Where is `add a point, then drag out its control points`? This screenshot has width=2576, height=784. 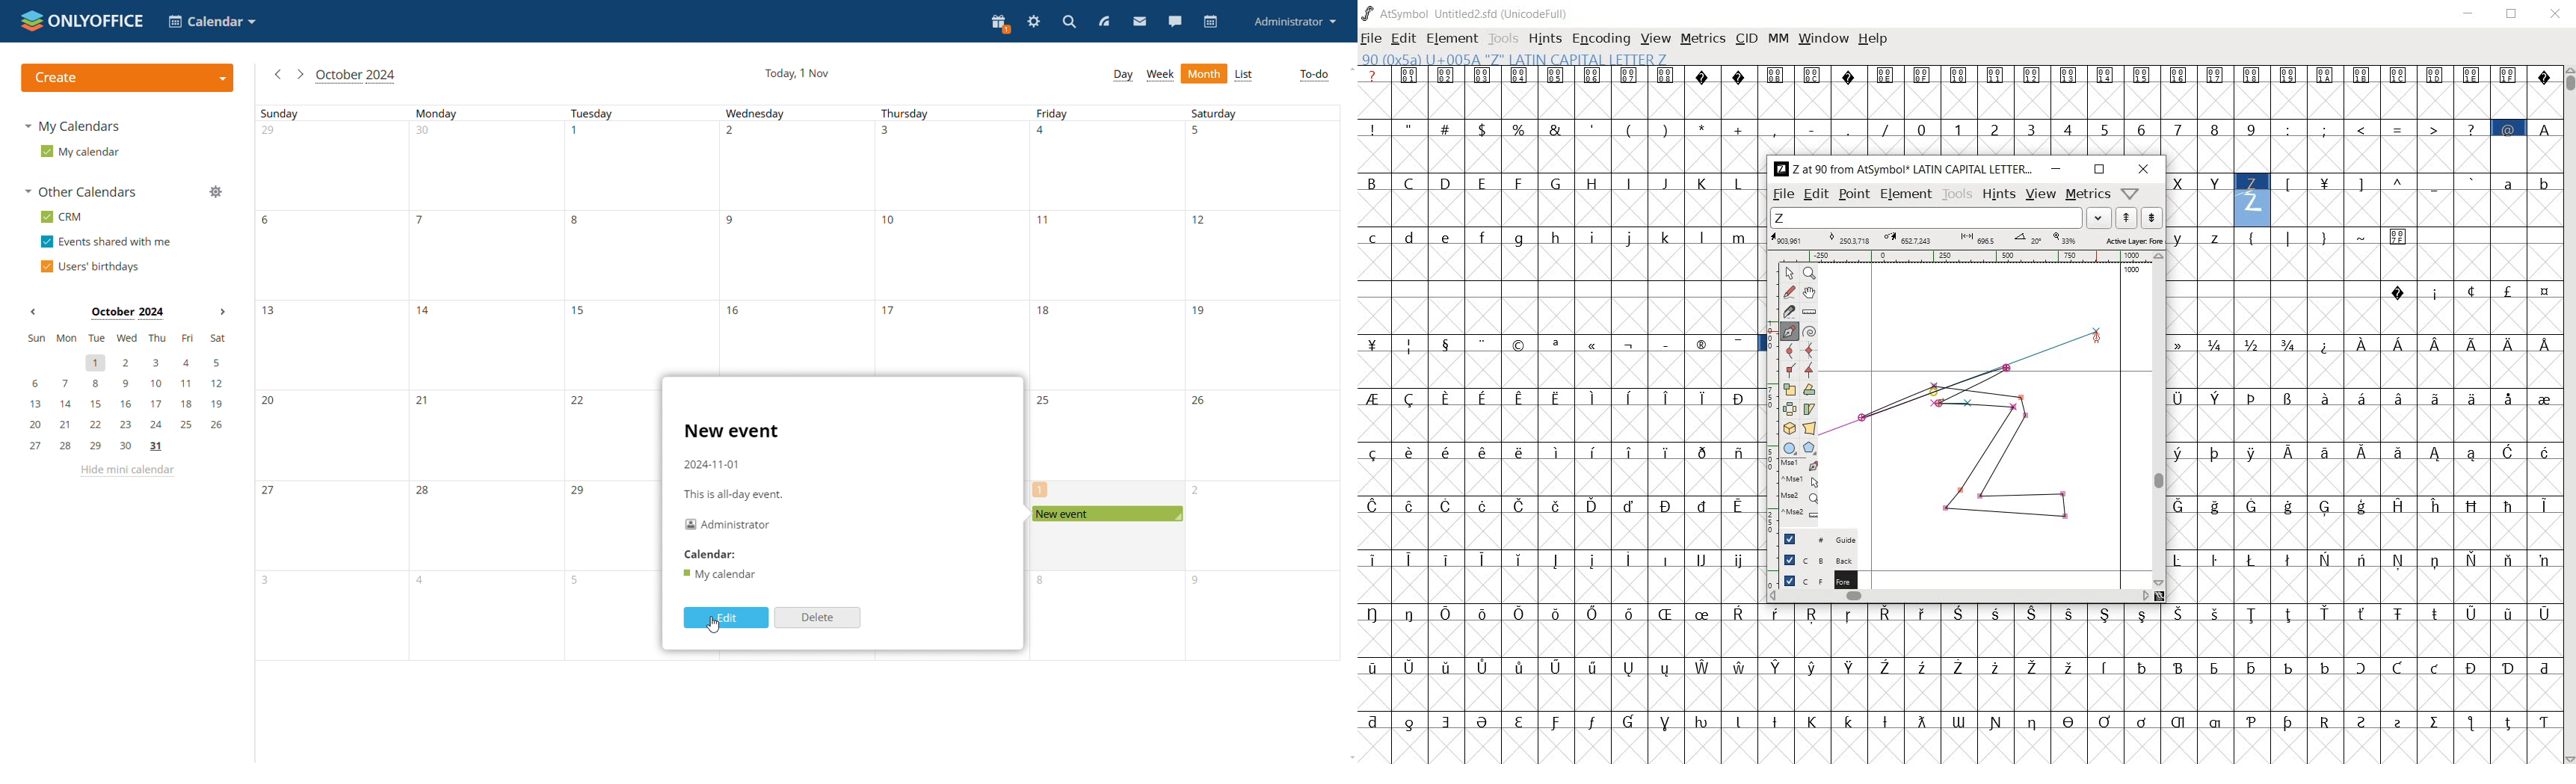 add a point, then drag out its control points is located at coordinates (1788, 331).